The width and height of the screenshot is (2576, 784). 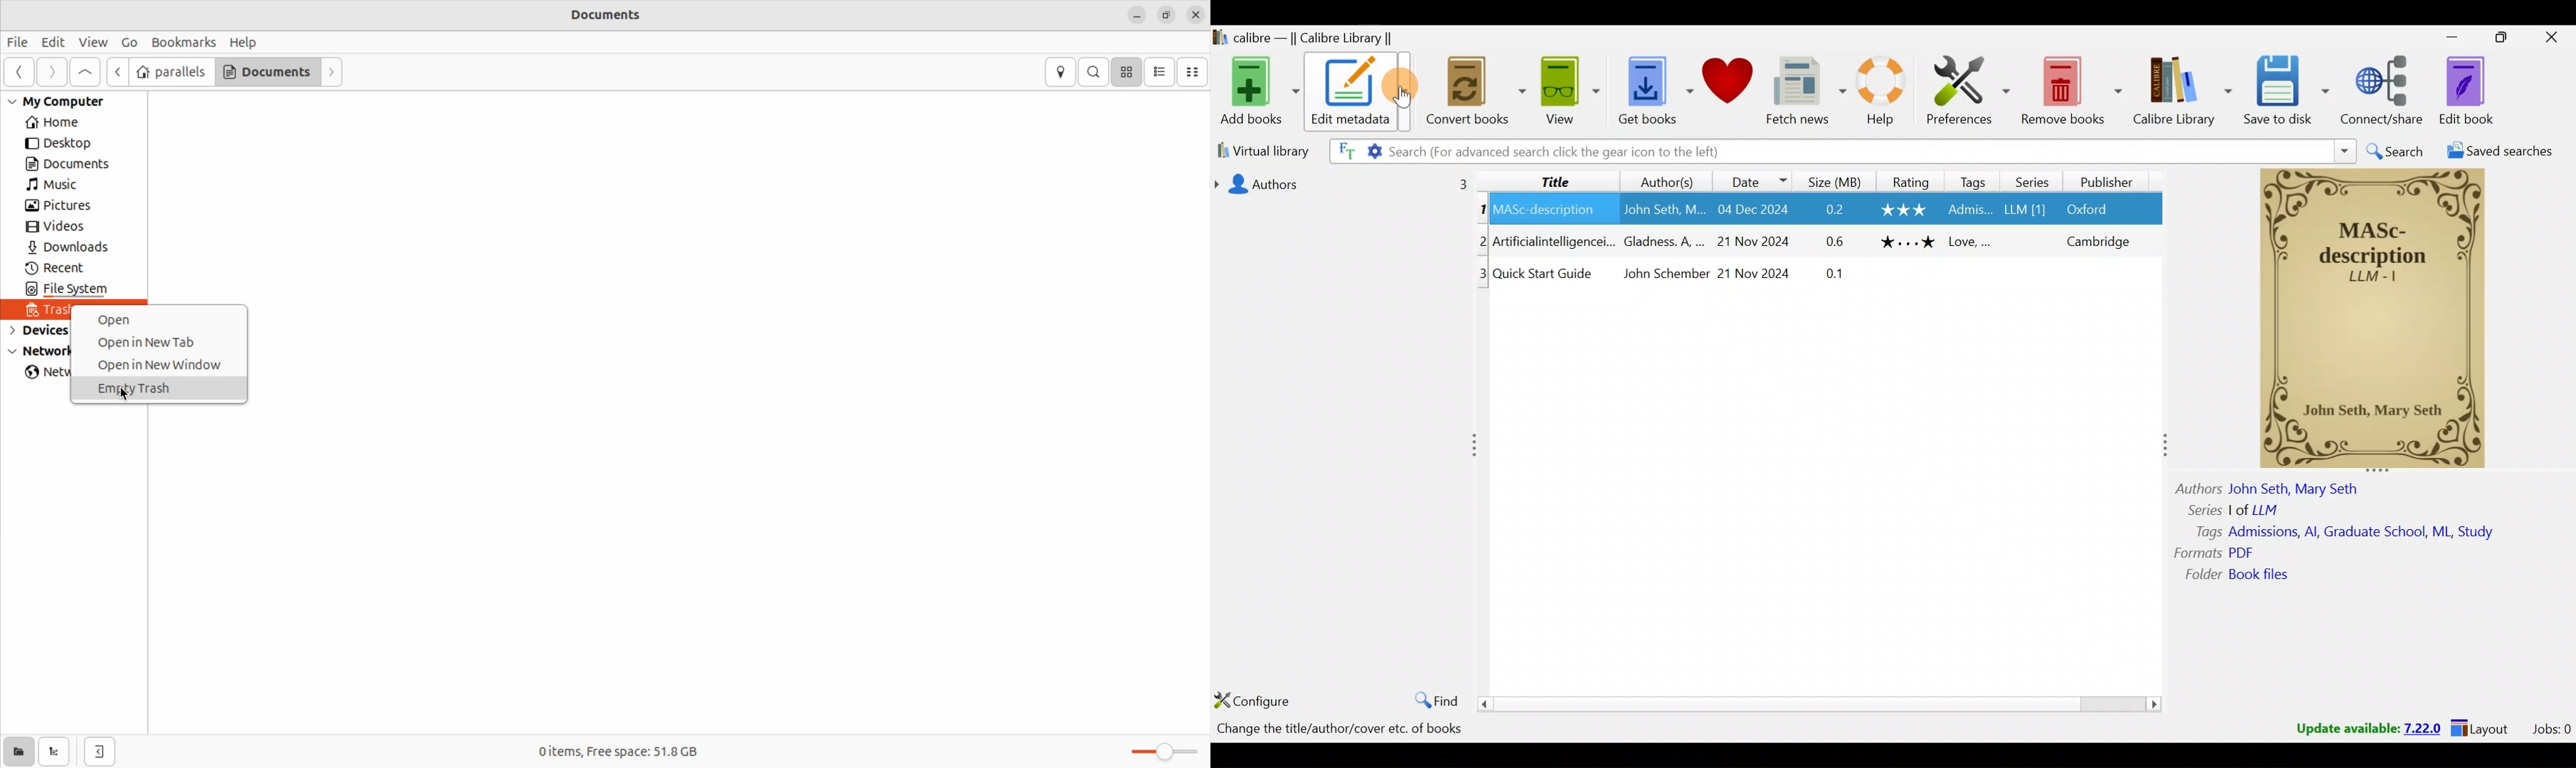 What do you see at coordinates (1404, 100) in the screenshot?
I see `Cursor` at bounding box center [1404, 100].